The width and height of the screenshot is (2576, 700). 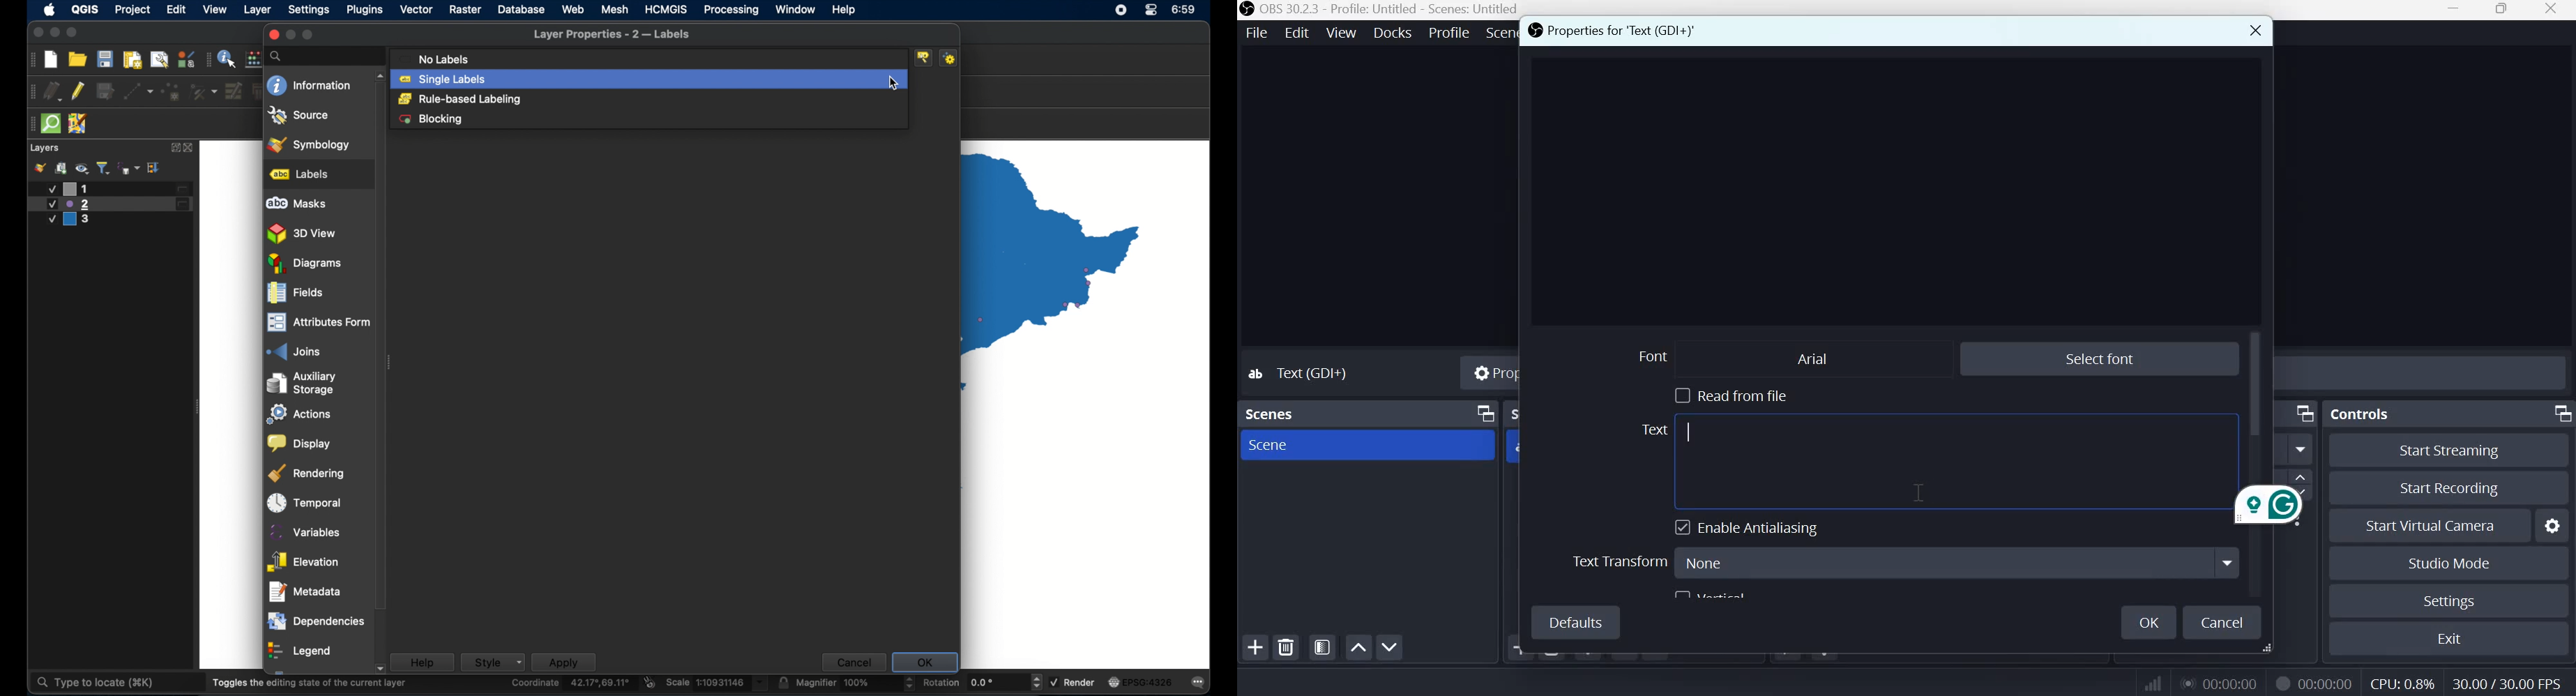 I want to click on messages, so click(x=1199, y=683).